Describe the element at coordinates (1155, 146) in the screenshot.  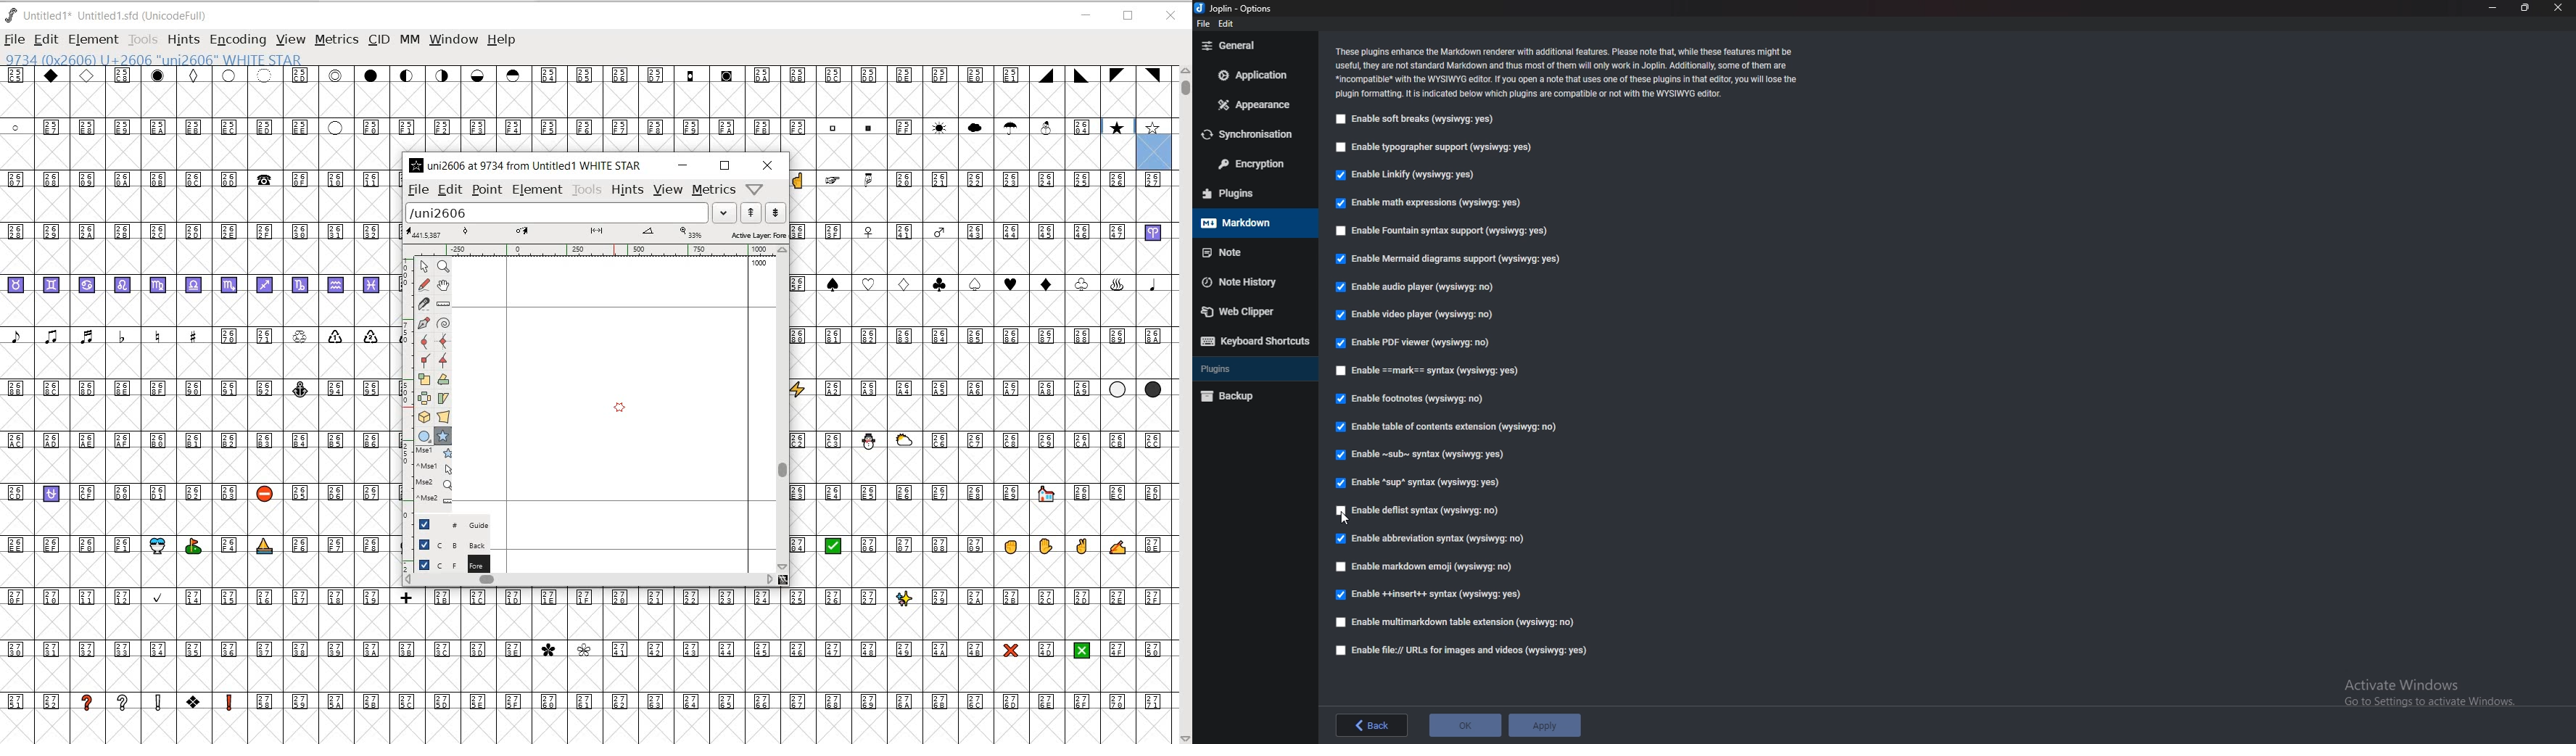
I see `glyph slot` at that location.